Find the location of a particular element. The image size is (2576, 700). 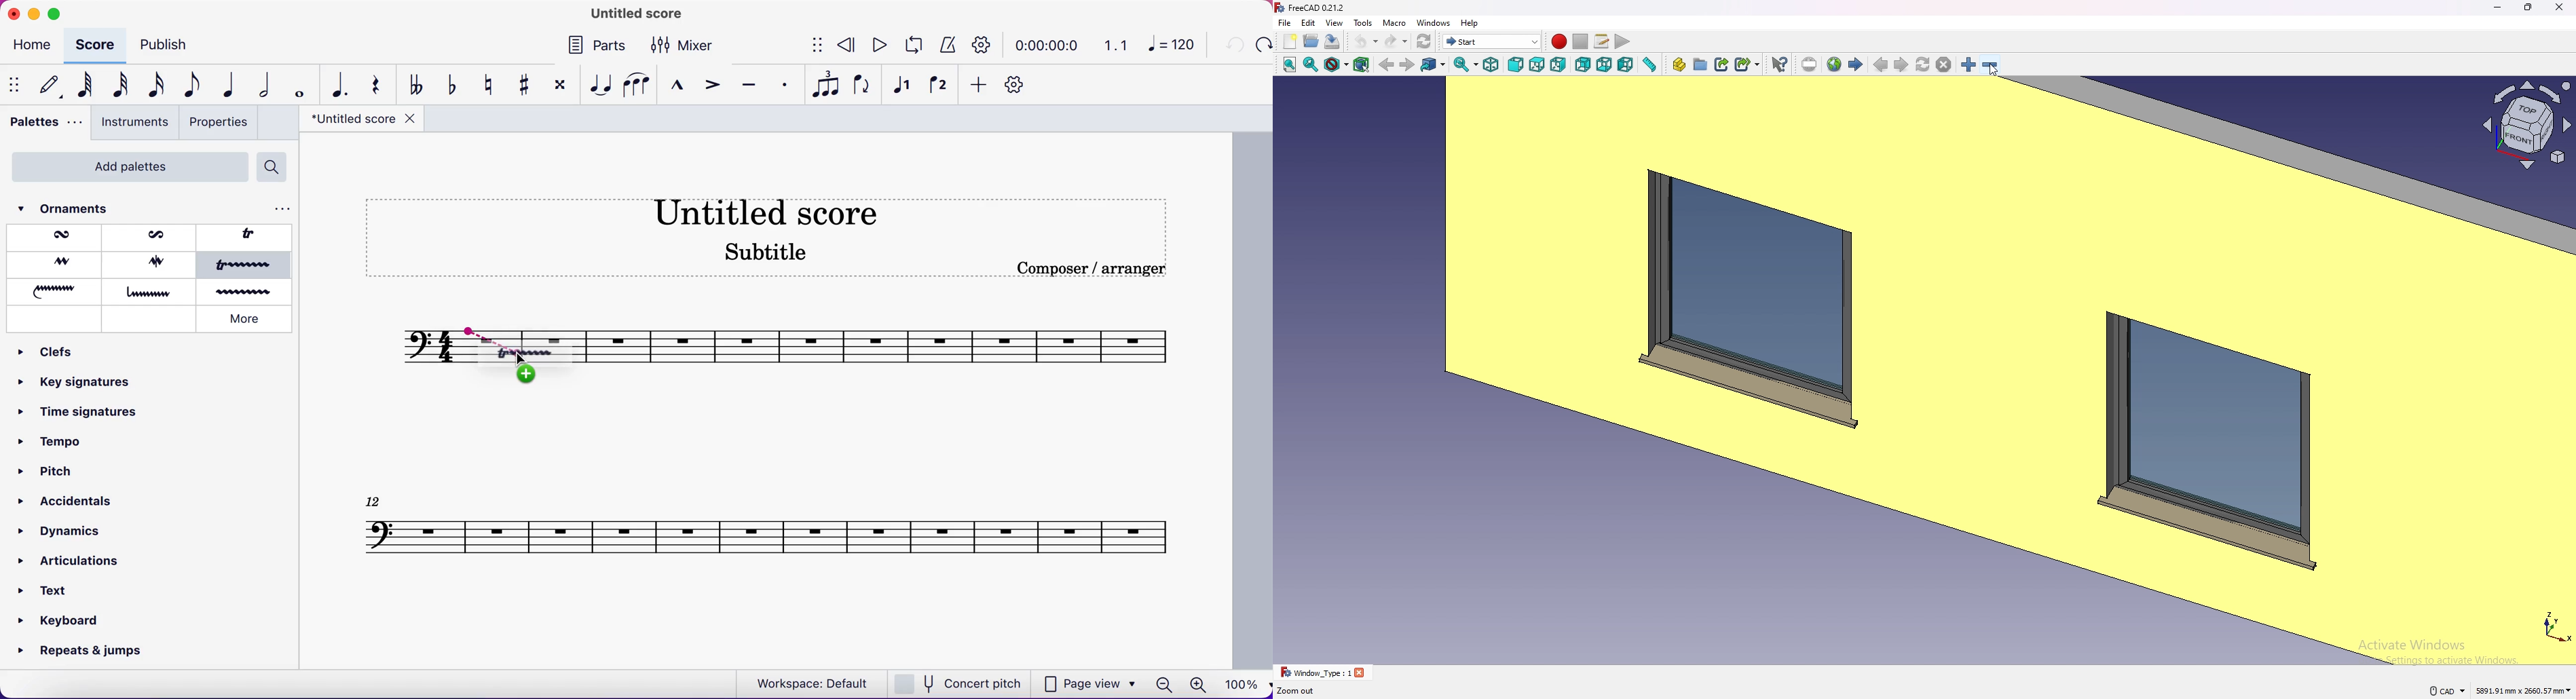

tempo is located at coordinates (59, 445).